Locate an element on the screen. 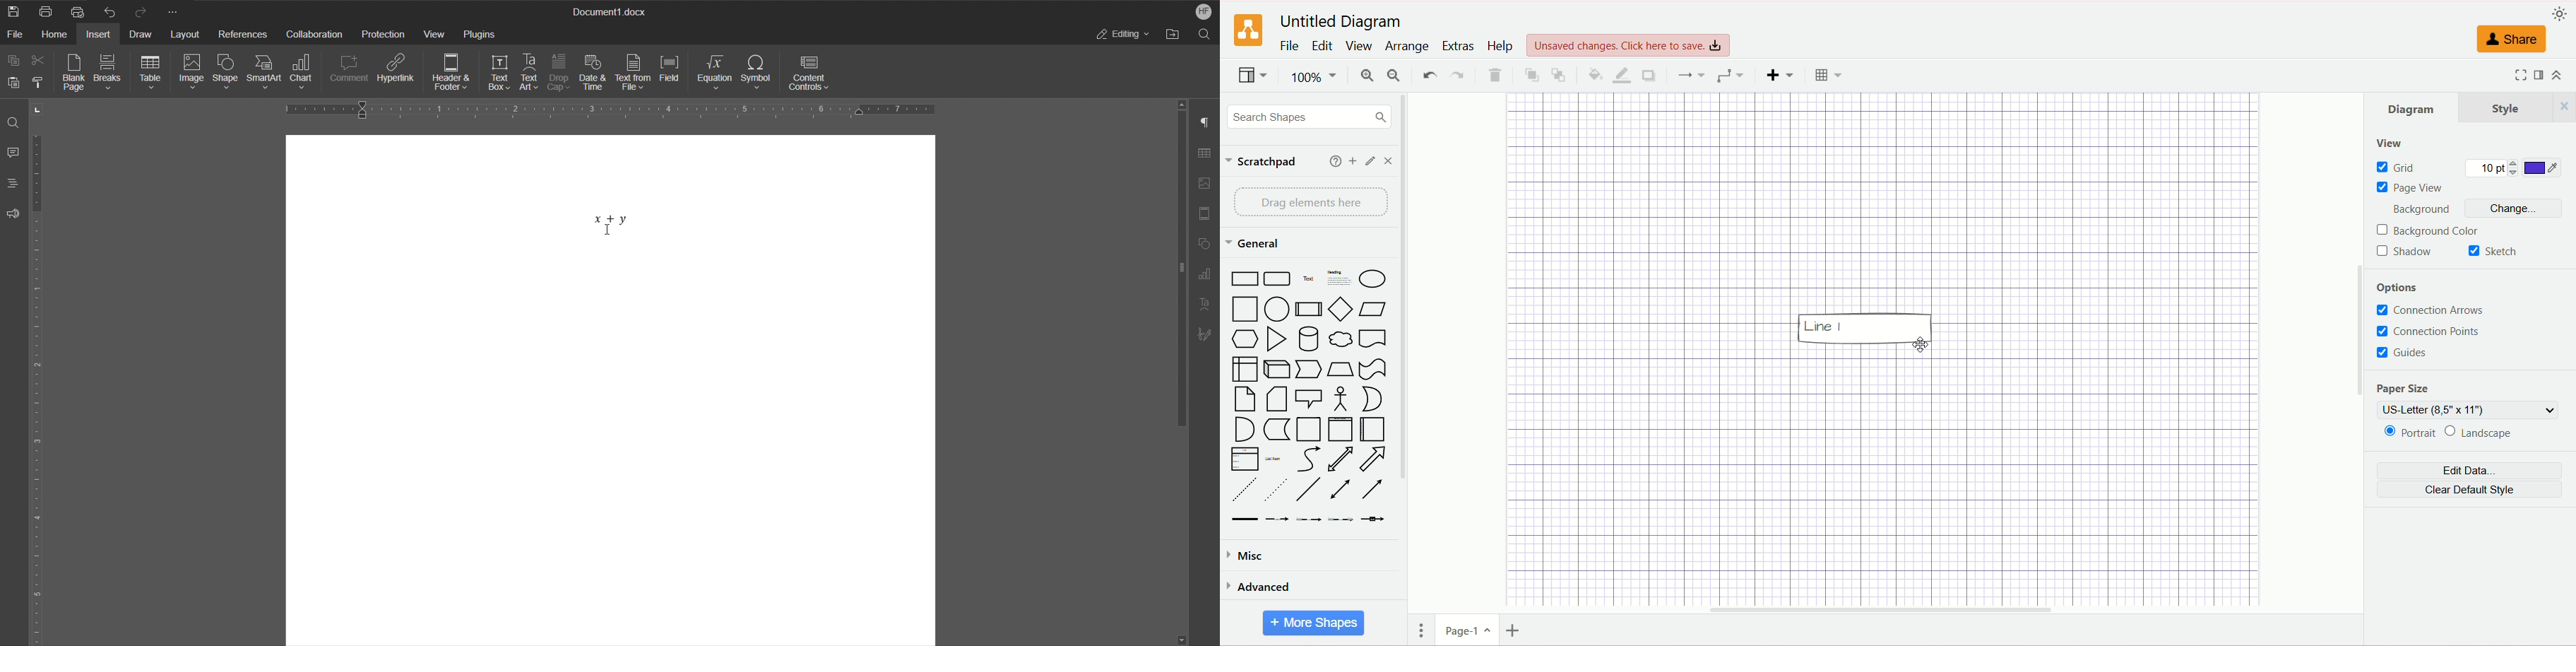  Ellipse is located at coordinates (1373, 276).